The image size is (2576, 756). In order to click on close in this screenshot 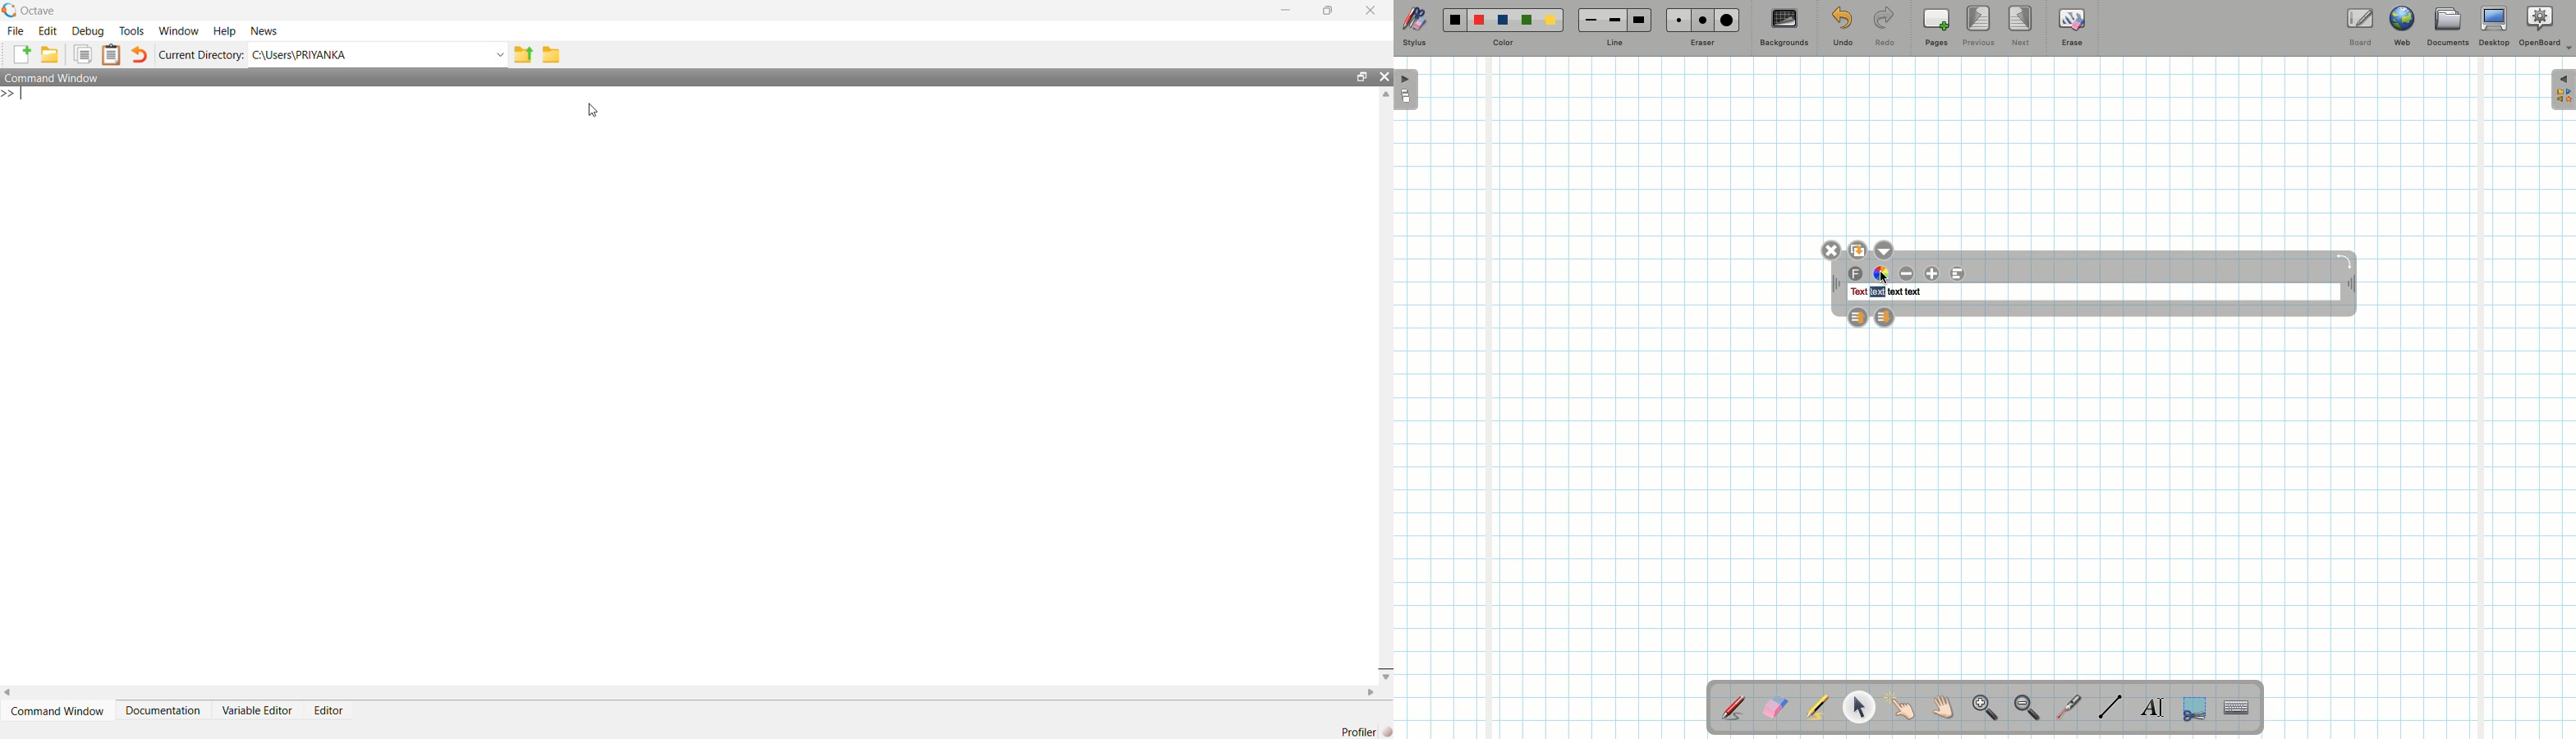, I will do `click(1384, 76)`.